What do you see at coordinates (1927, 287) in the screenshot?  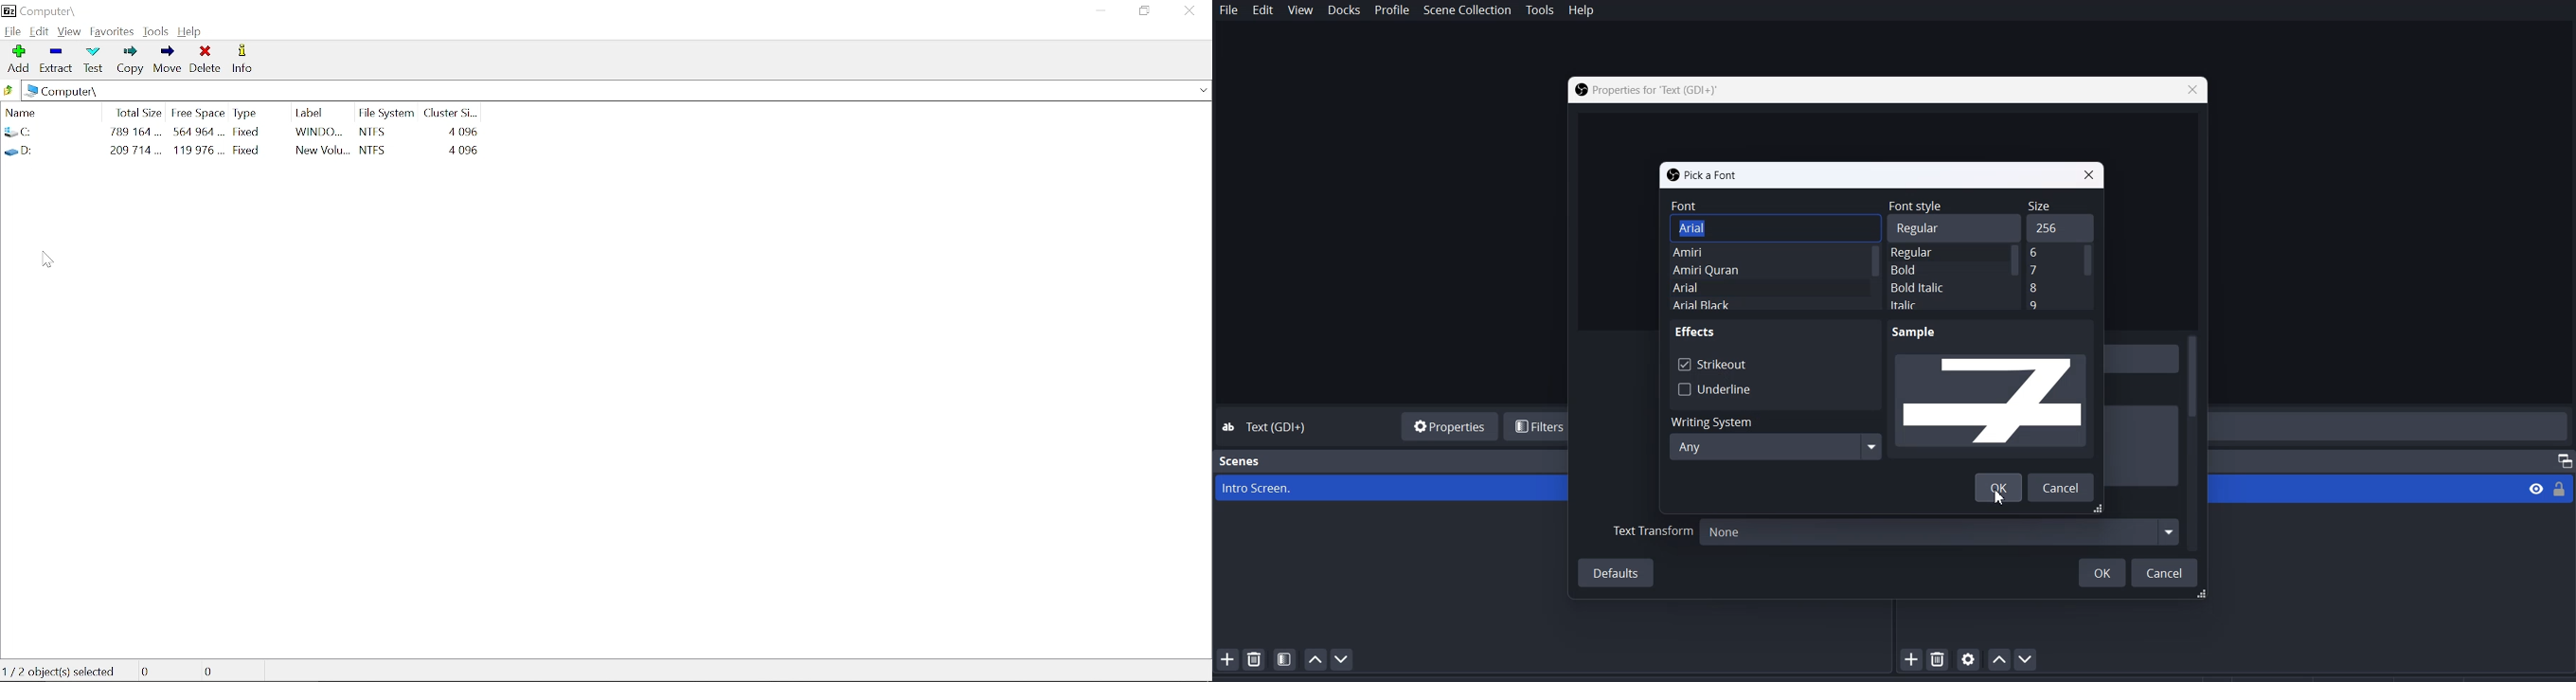 I see `Bold Italic` at bounding box center [1927, 287].